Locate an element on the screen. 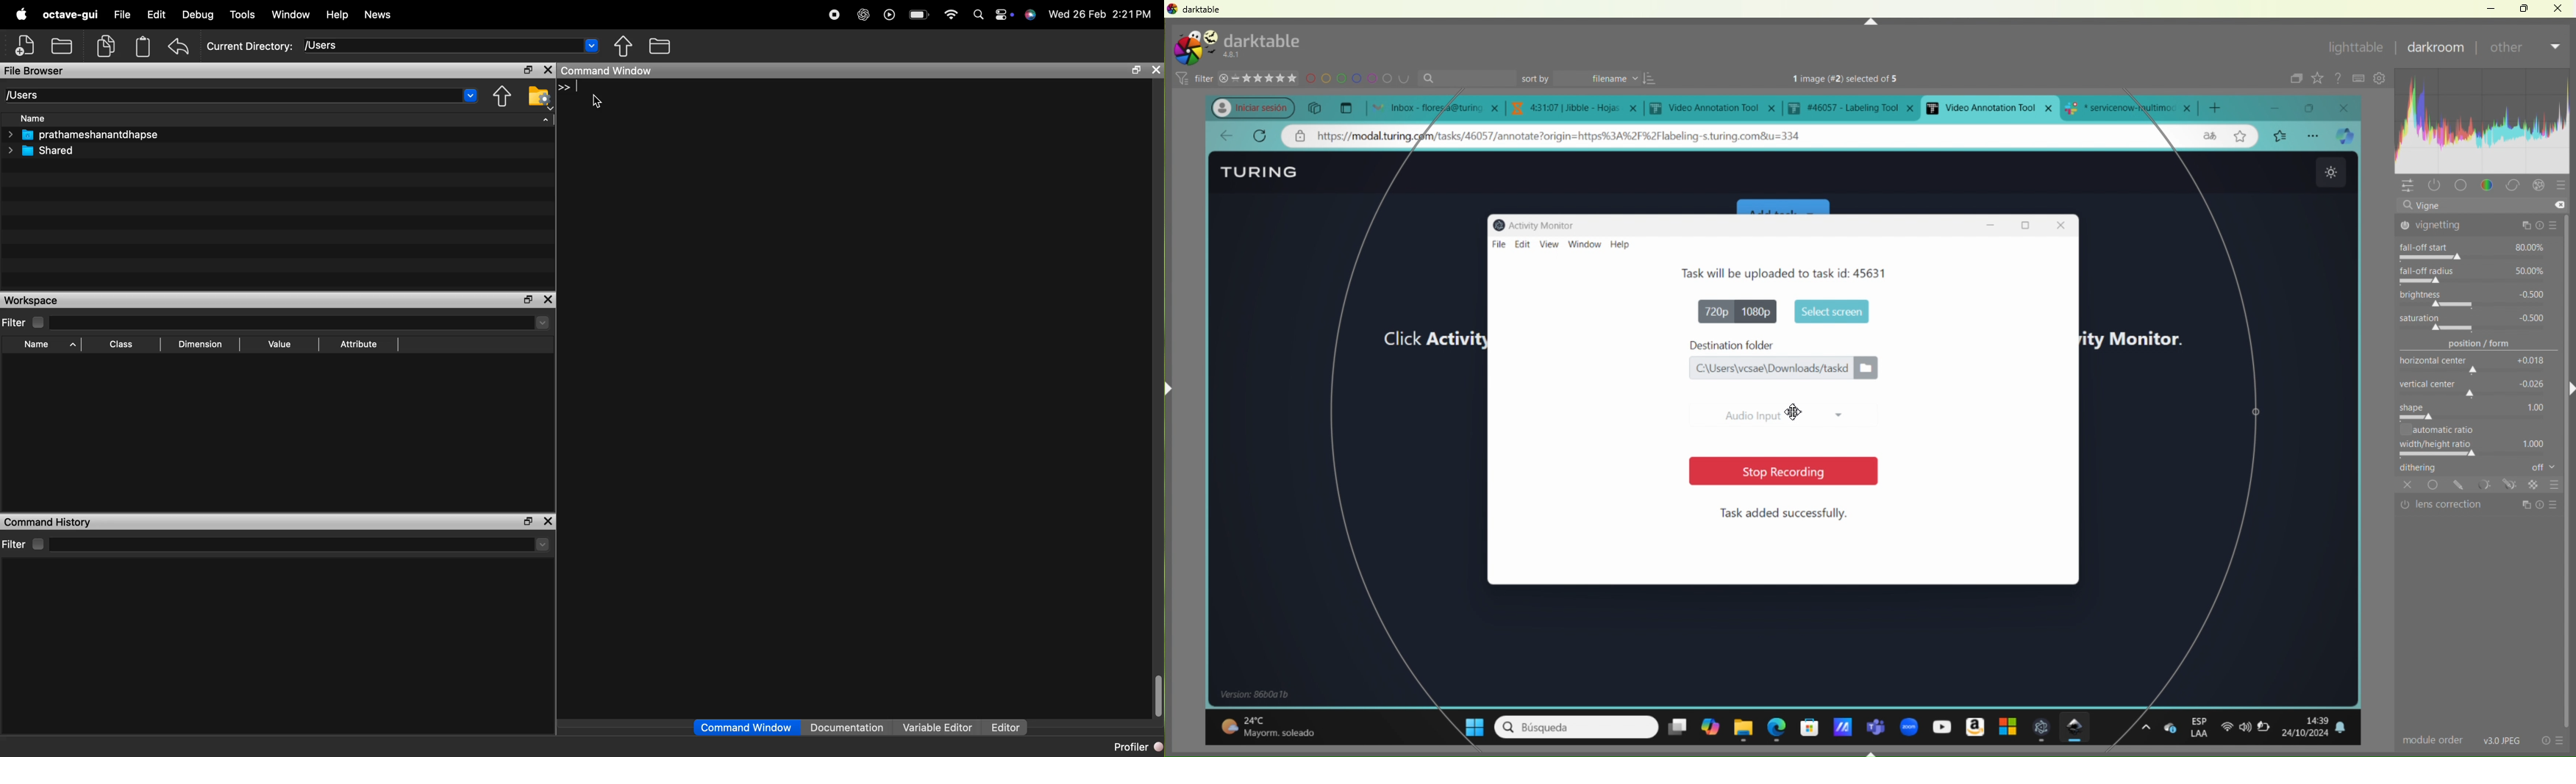 The image size is (2576, 784). Filter is located at coordinates (24, 545).